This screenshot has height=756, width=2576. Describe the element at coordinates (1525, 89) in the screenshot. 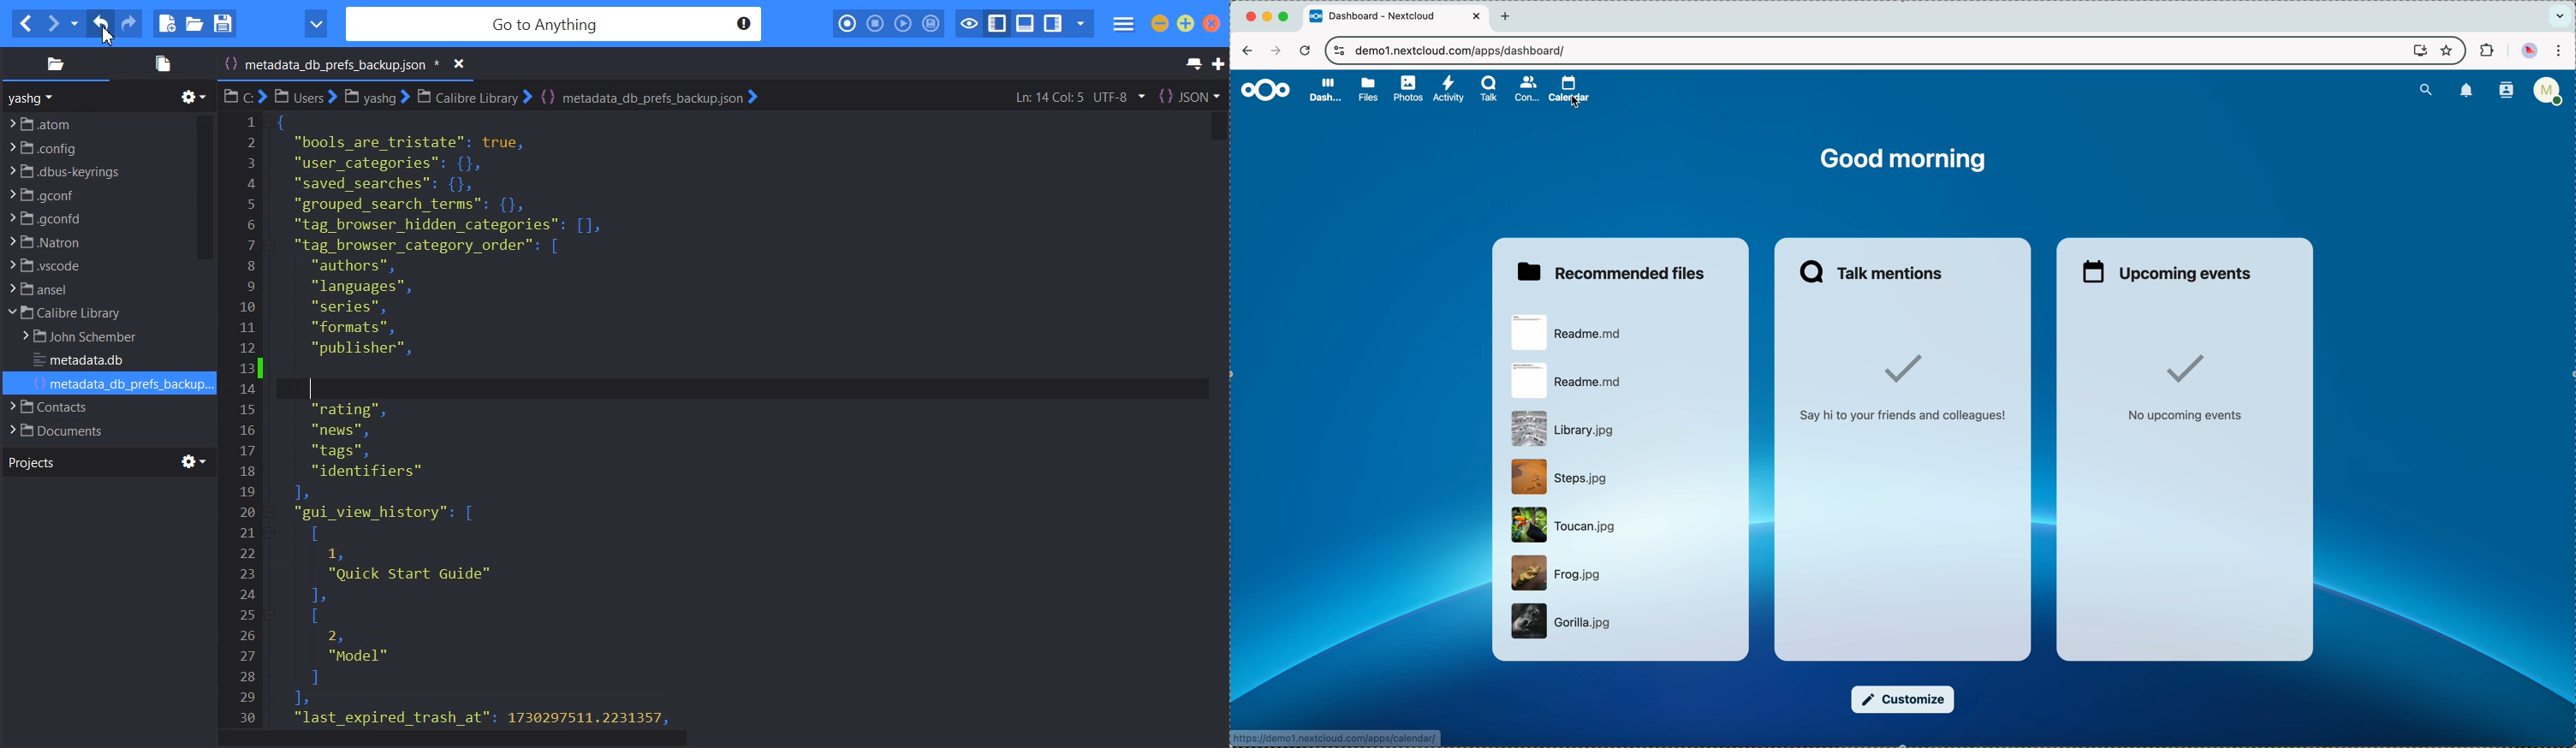

I see `contacts` at that location.